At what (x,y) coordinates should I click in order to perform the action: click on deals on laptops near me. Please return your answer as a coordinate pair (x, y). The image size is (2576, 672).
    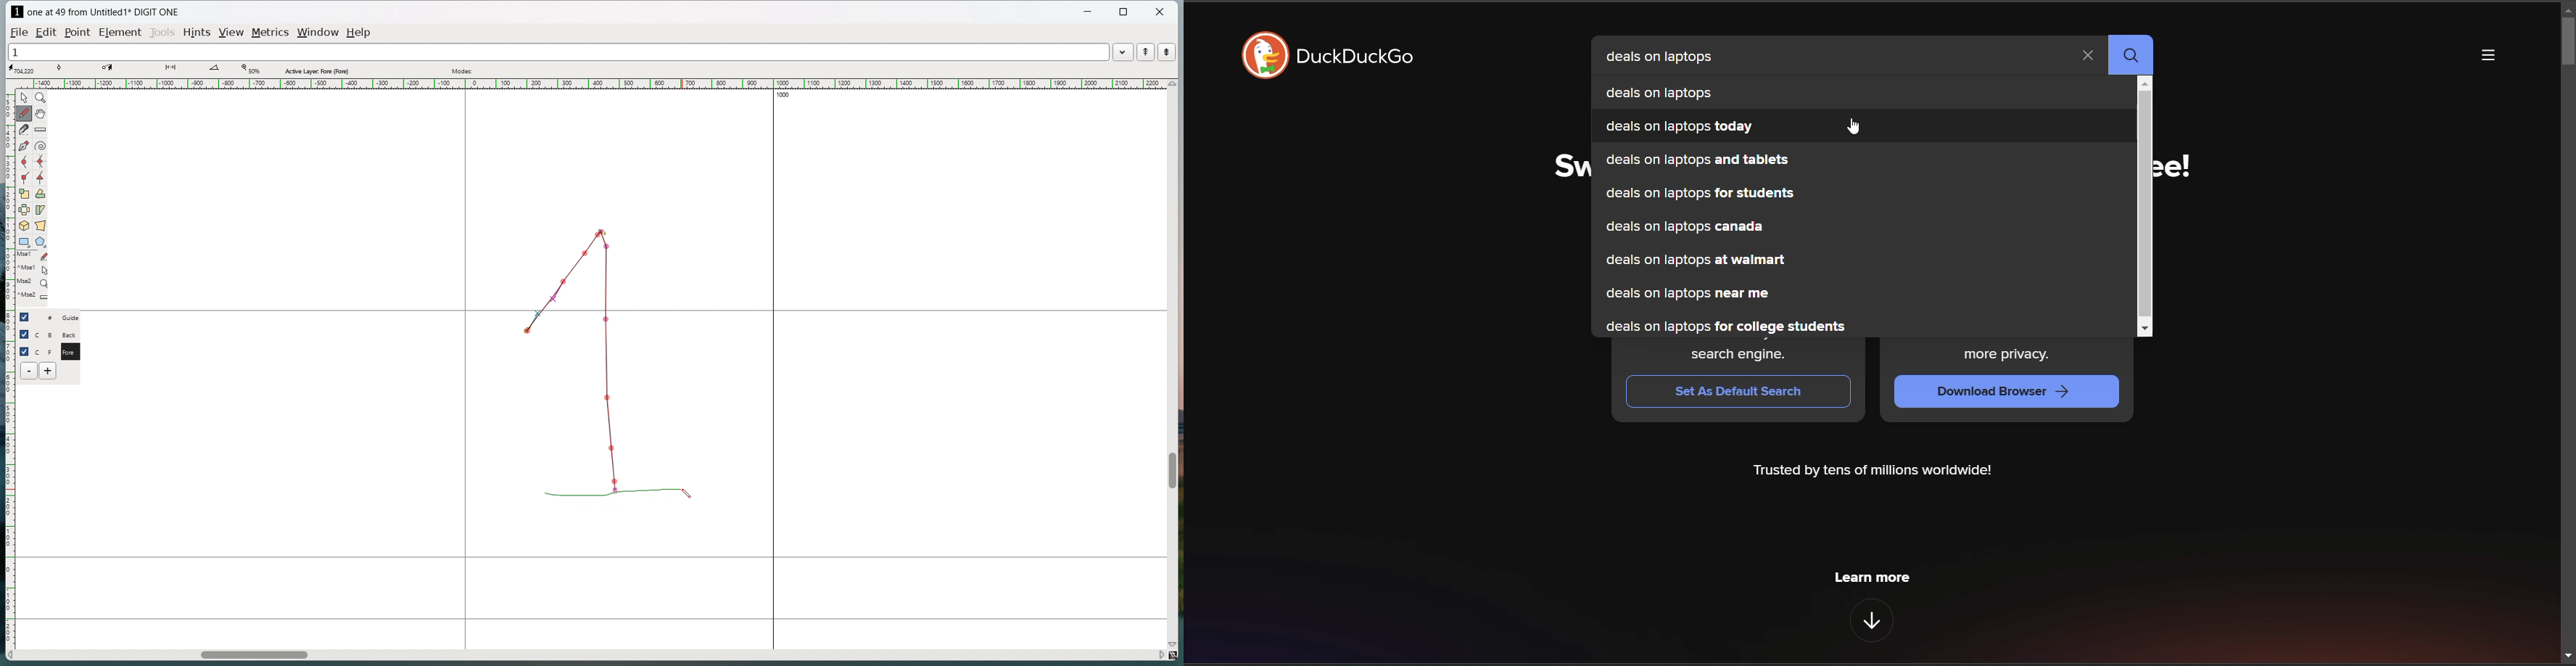
    Looking at the image, I should click on (1691, 295).